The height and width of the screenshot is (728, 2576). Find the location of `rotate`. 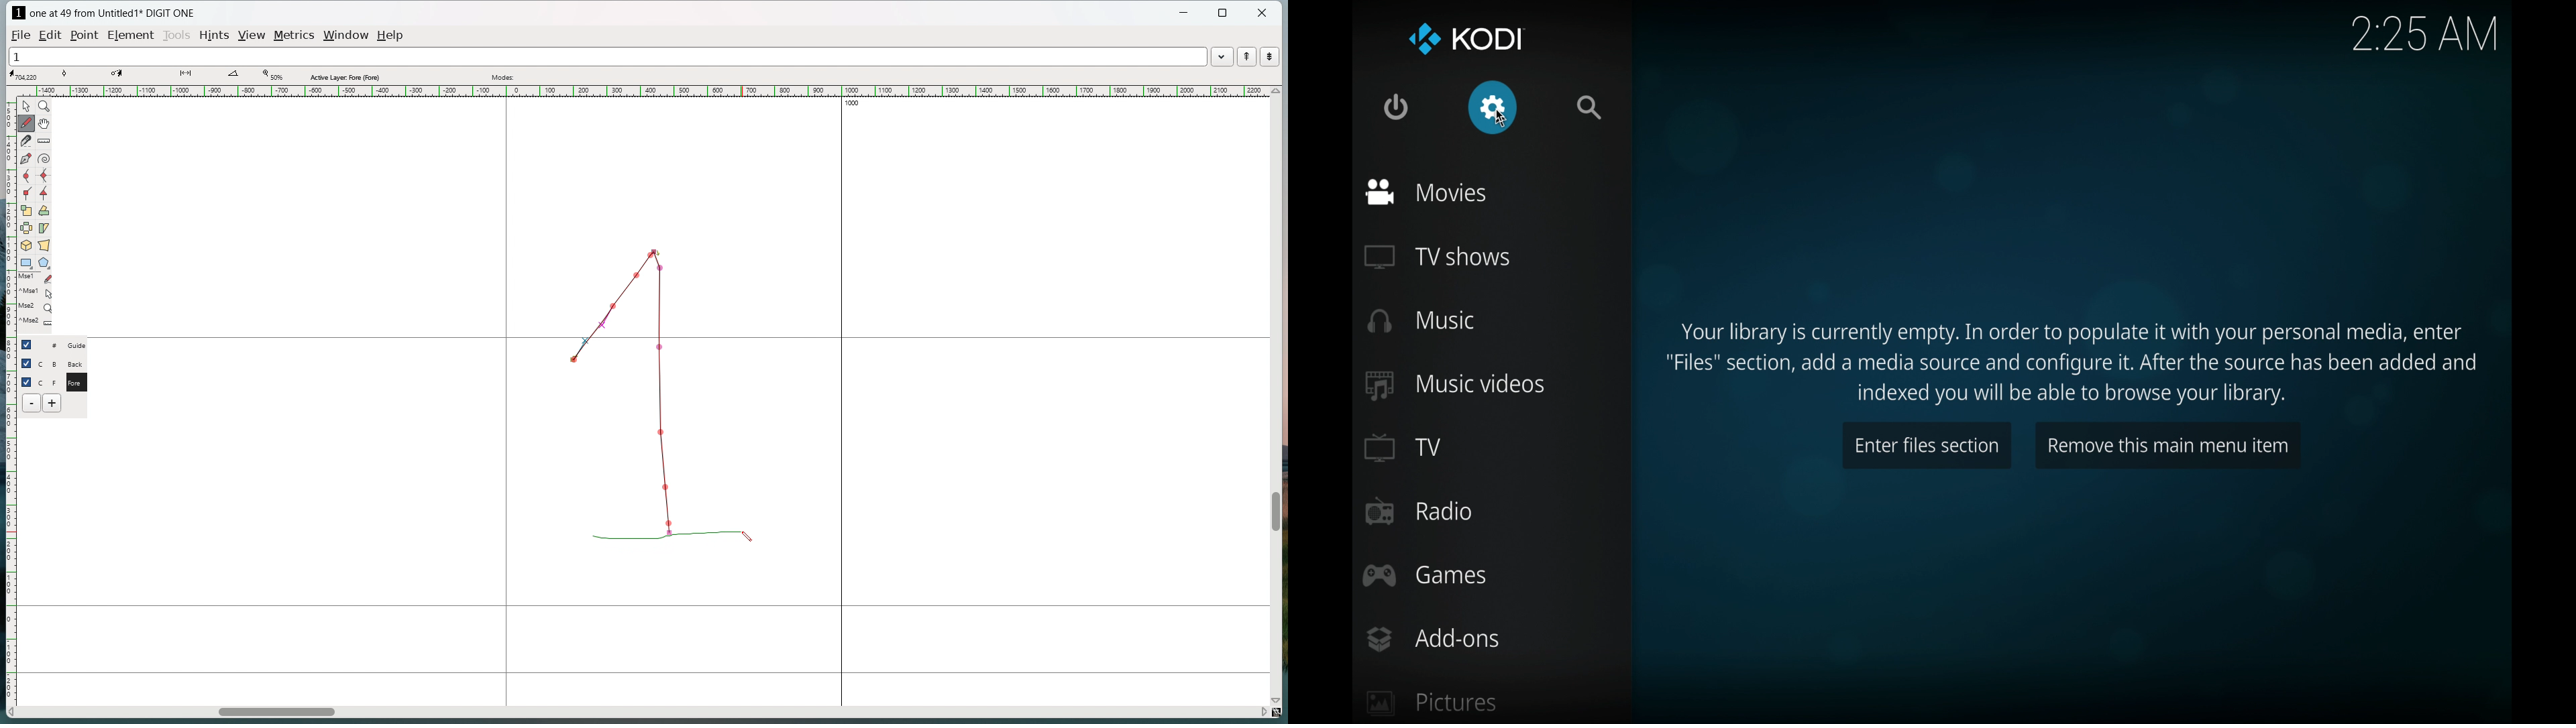

rotate is located at coordinates (44, 210).